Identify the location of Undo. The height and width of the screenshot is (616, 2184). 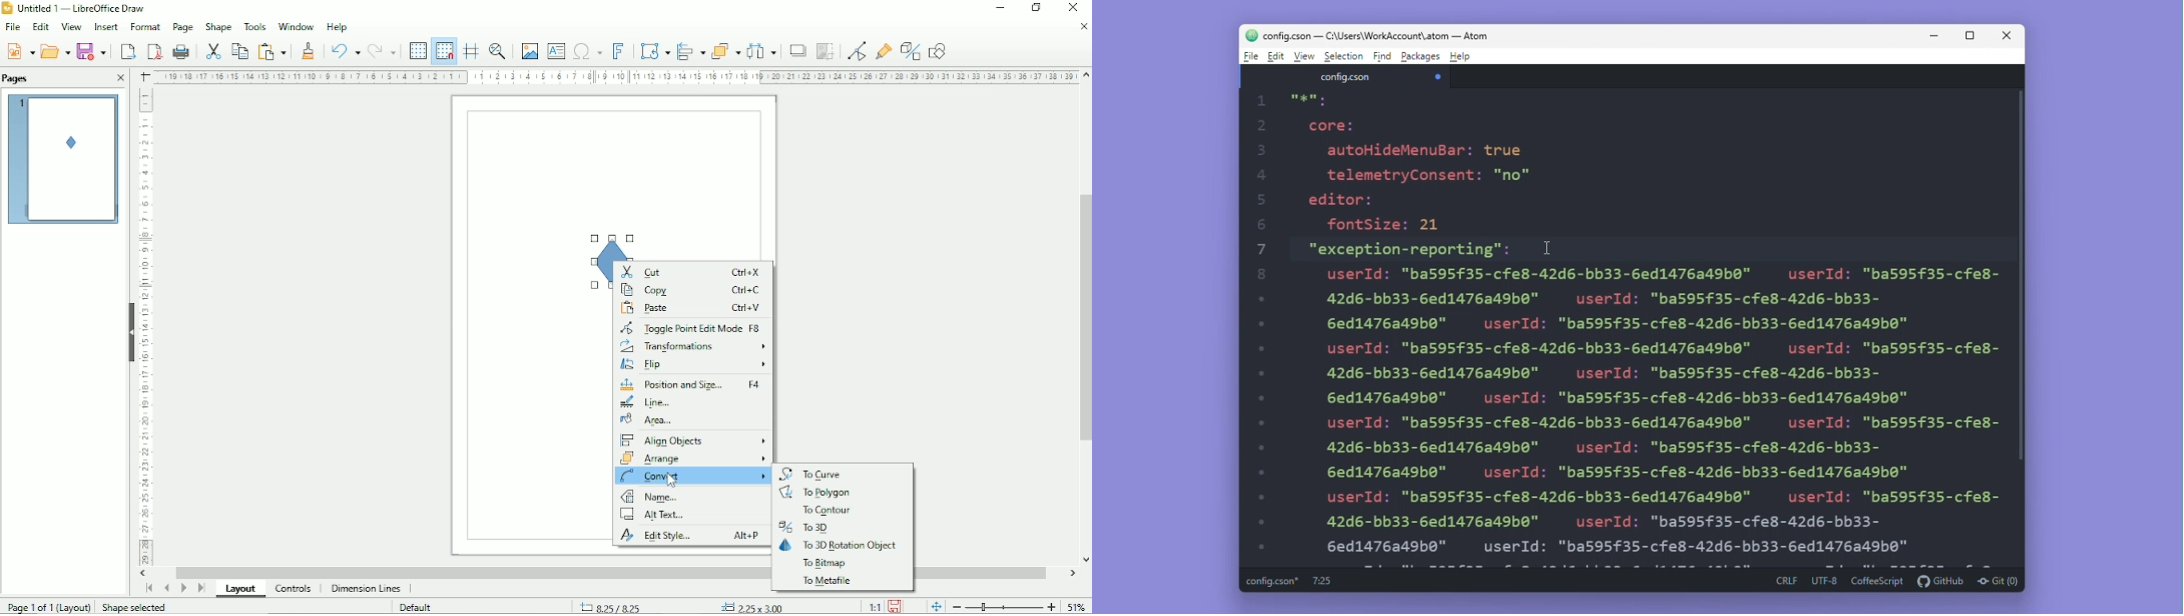
(343, 49).